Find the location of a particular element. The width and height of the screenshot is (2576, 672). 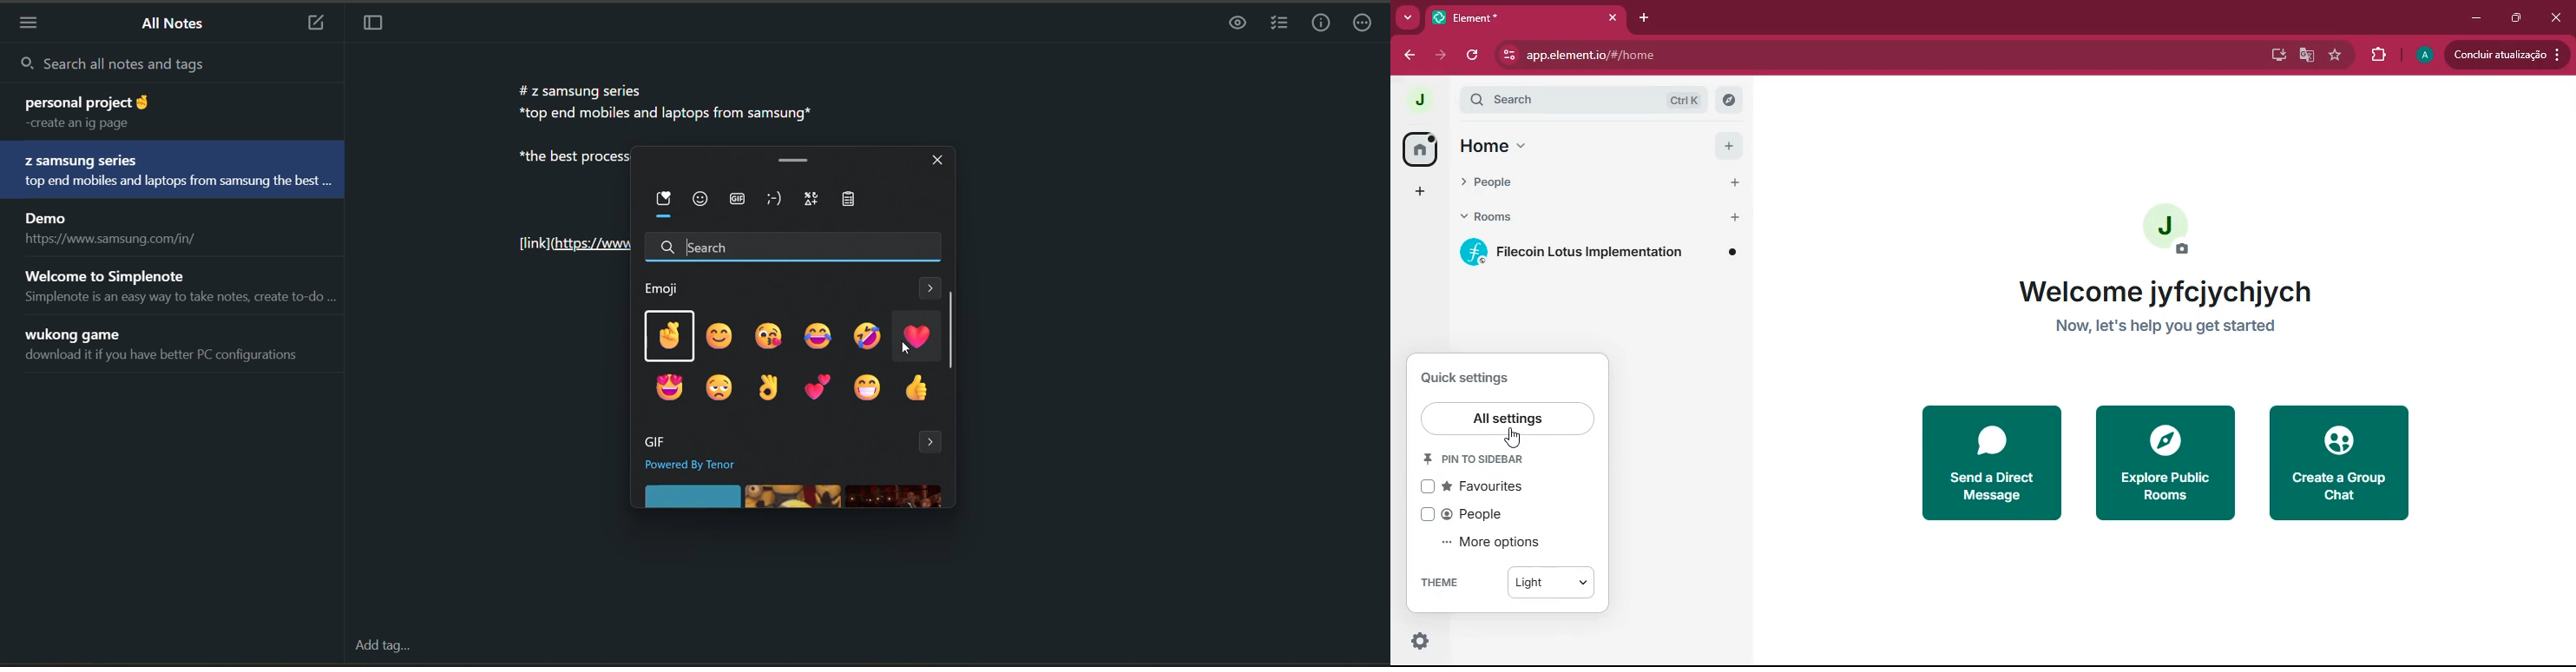

add is located at coordinates (1418, 192).